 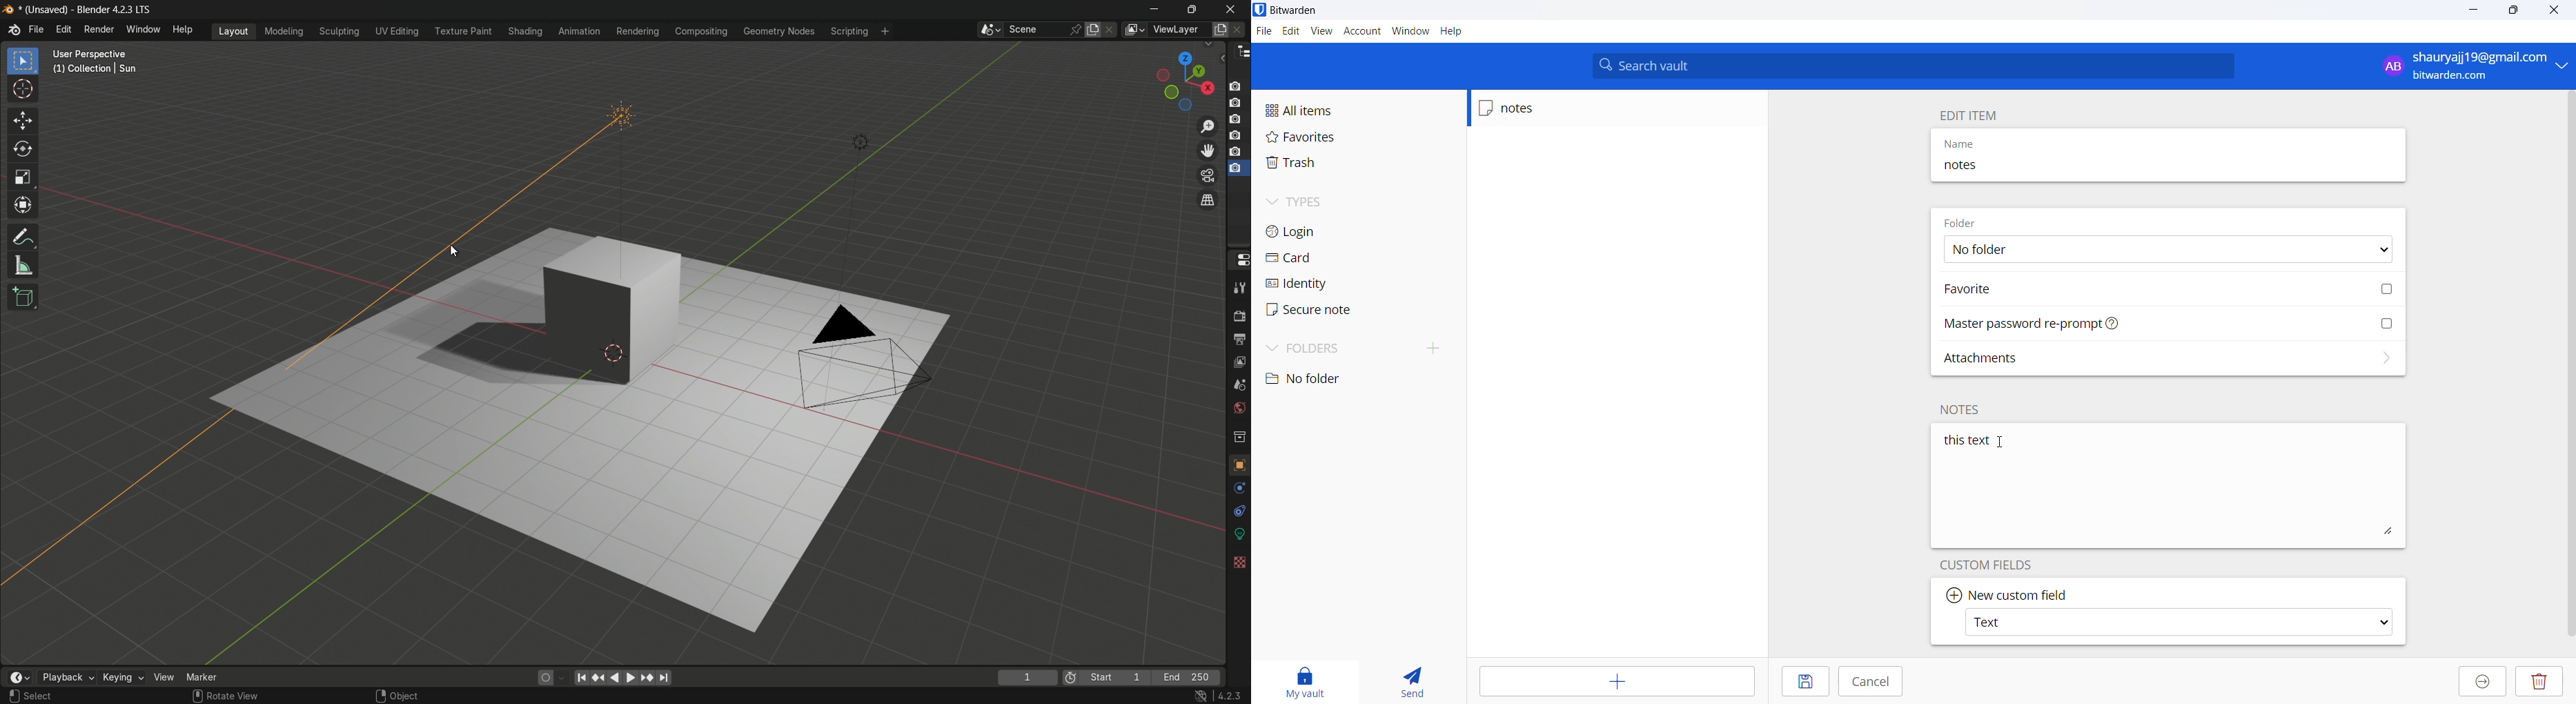 What do you see at coordinates (1452, 32) in the screenshot?
I see `help` at bounding box center [1452, 32].